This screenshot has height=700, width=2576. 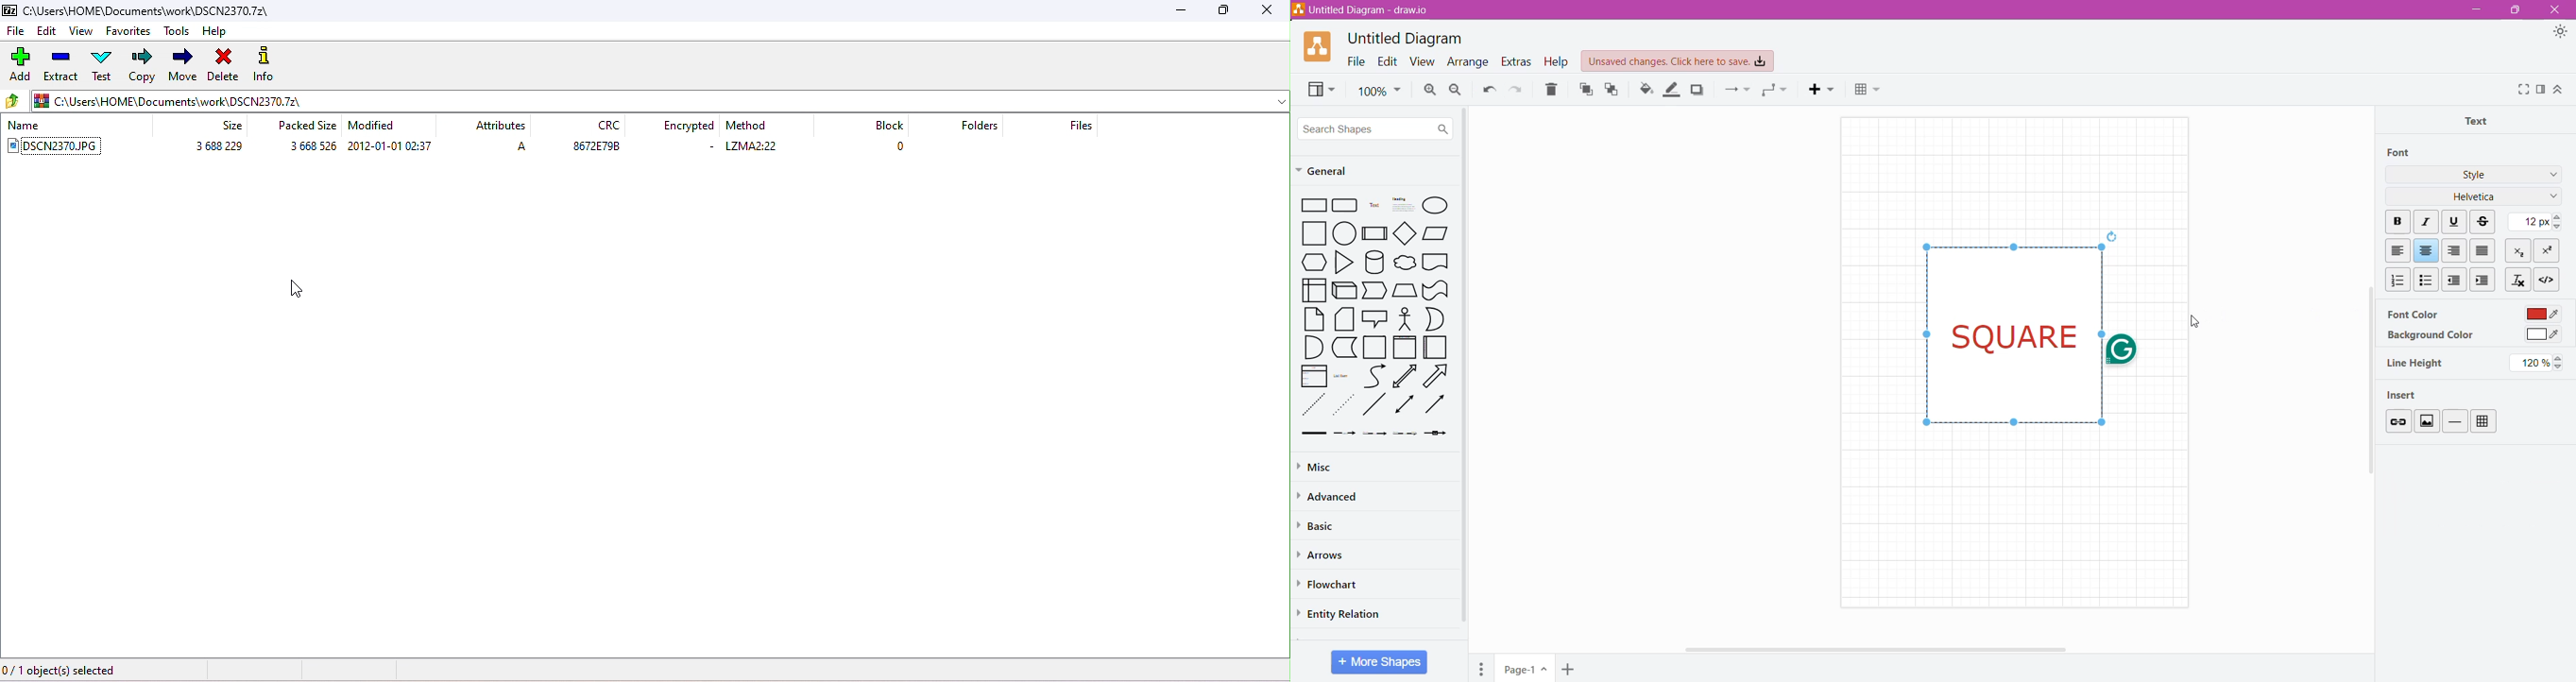 I want to click on Table, so click(x=1866, y=90).